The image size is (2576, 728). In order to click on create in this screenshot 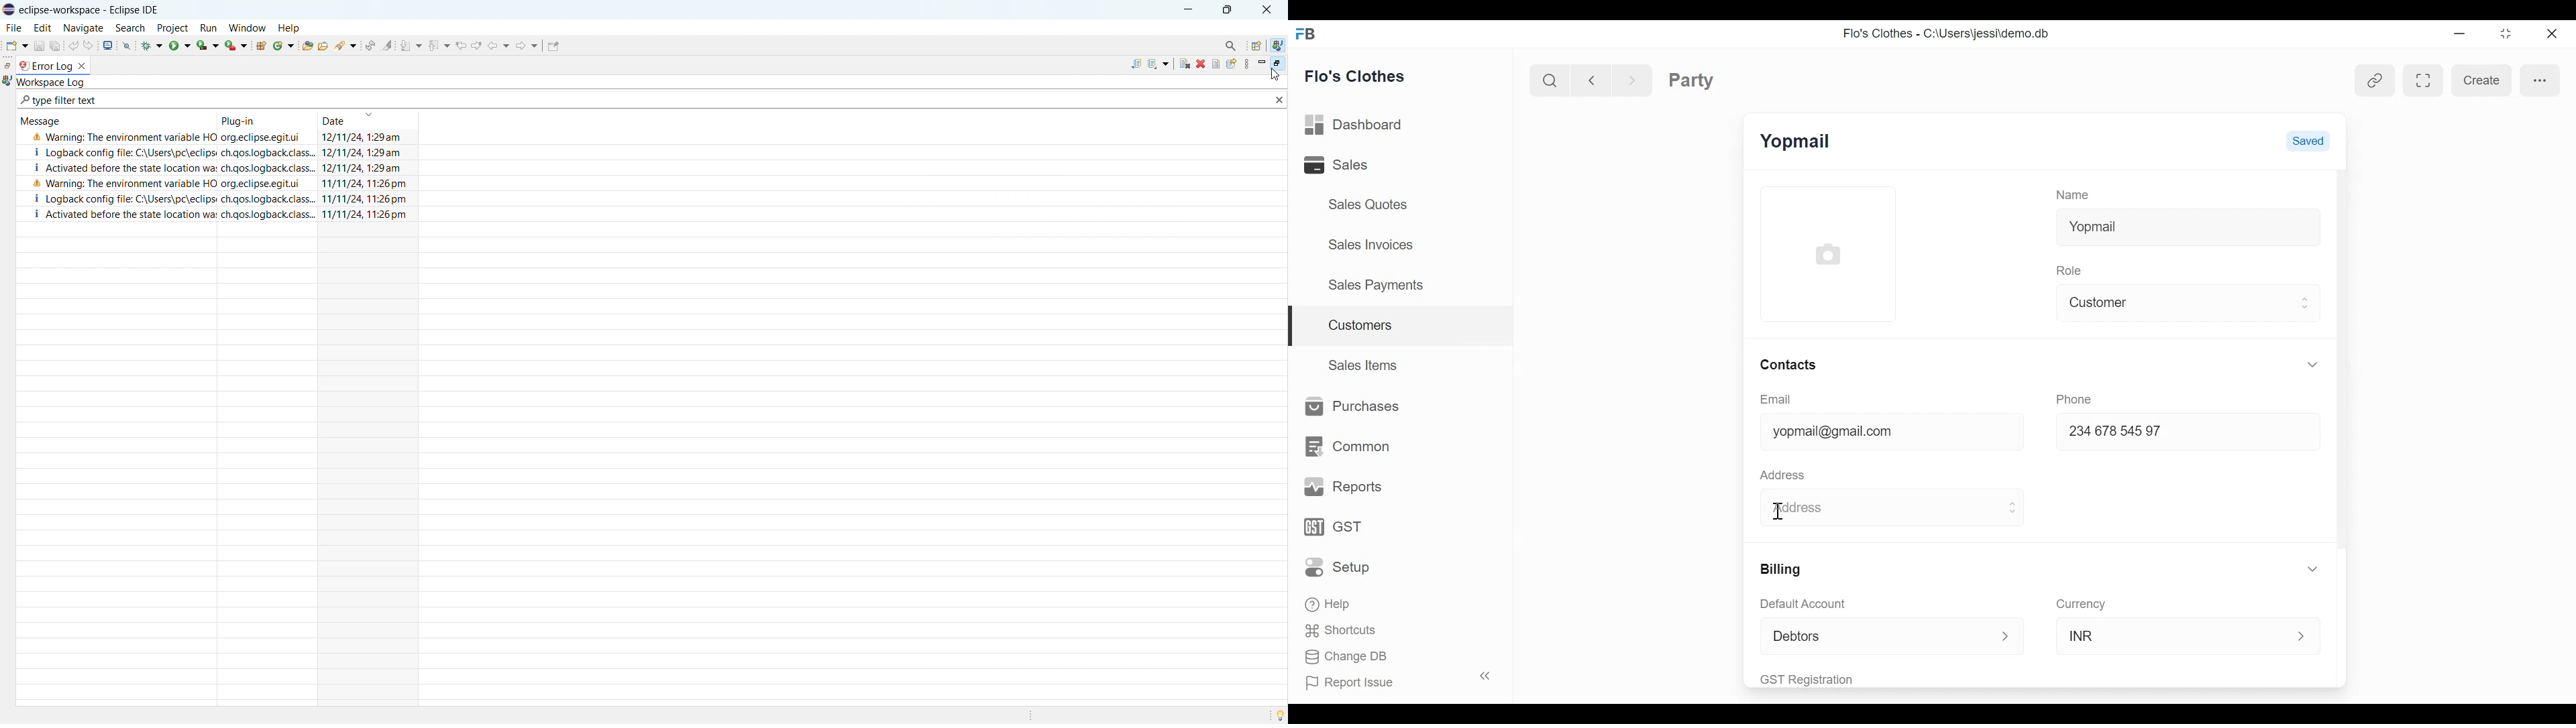, I will do `click(2481, 81)`.